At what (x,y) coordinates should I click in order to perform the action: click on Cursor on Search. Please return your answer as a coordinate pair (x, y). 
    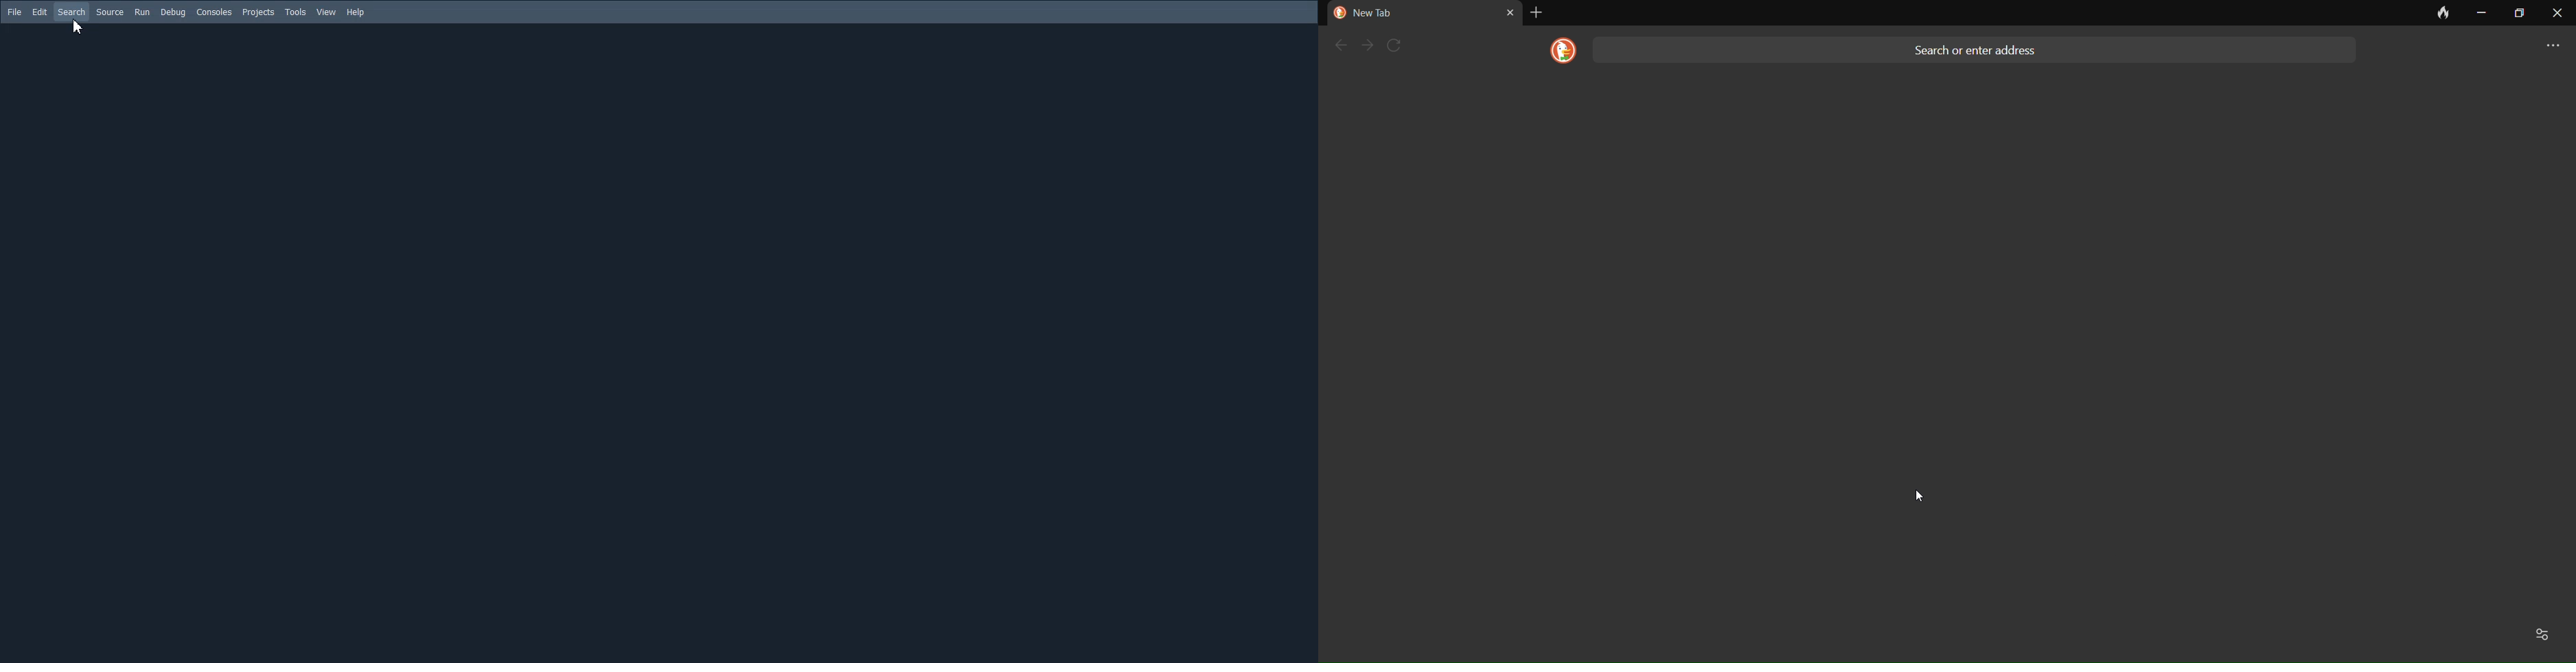
    Looking at the image, I should click on (75, 26).